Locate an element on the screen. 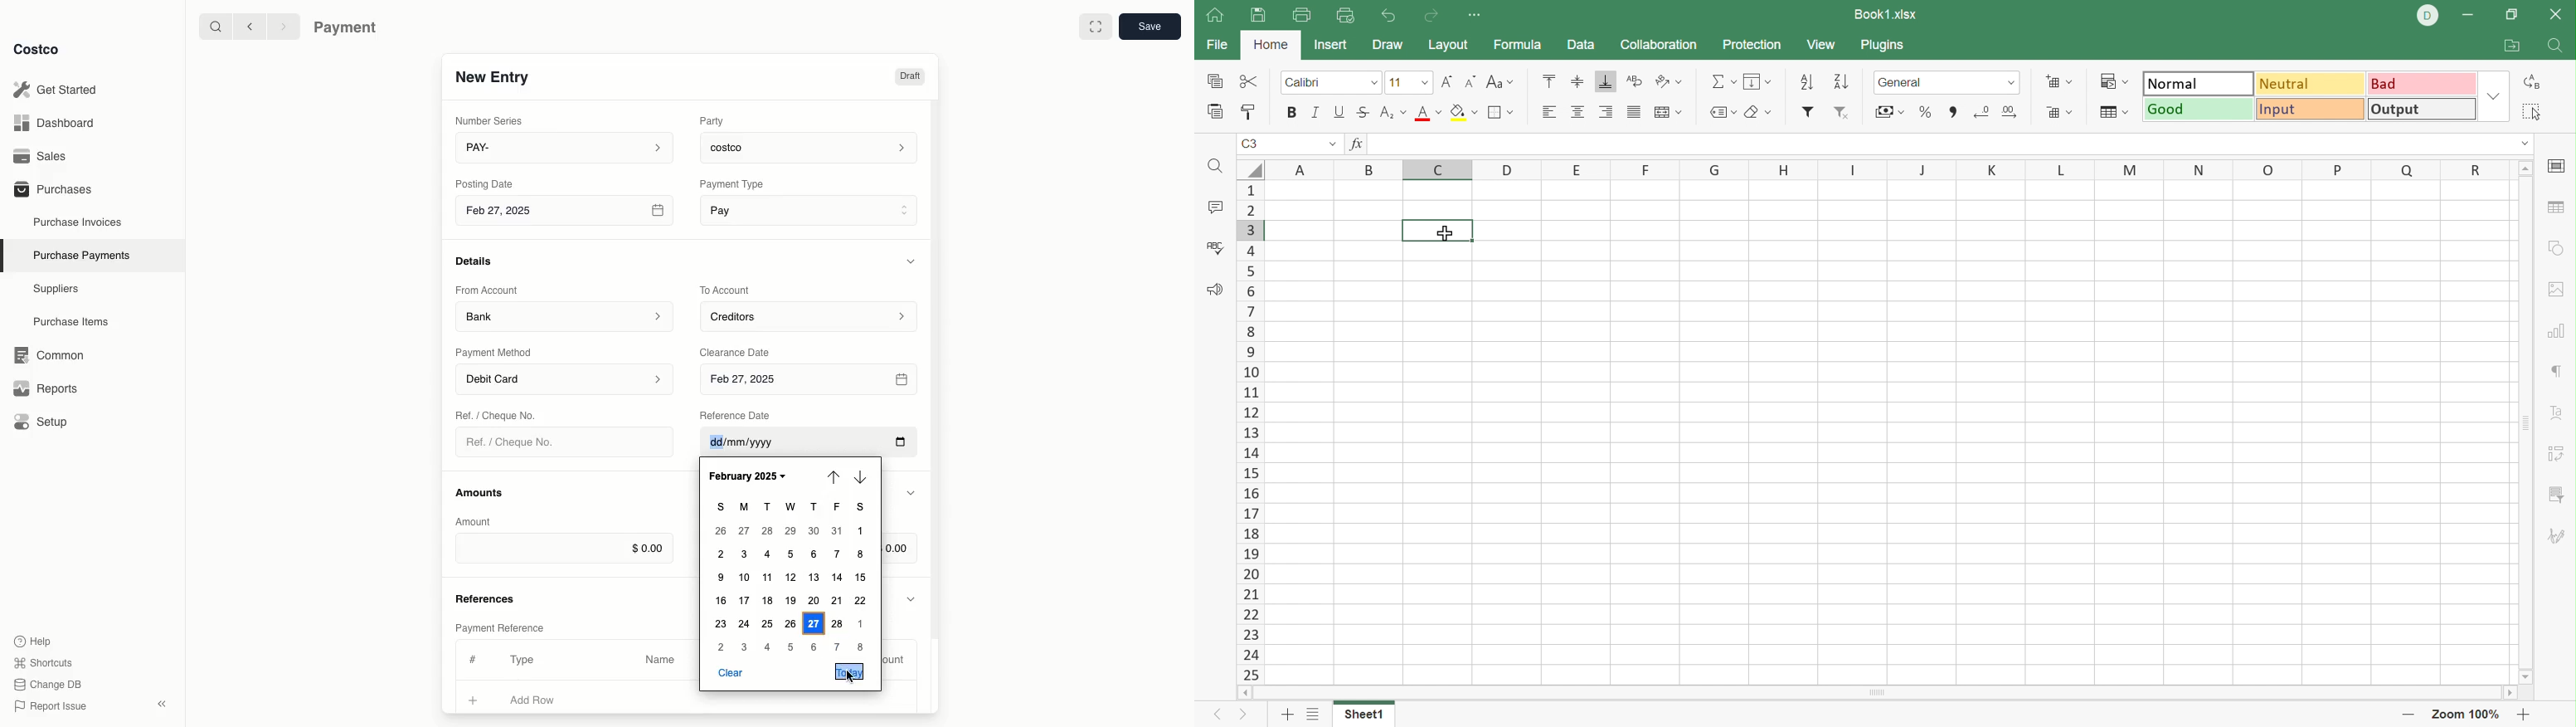 The width and height of the screenshot is (2576, 728). Conditional formatting is located at coordinates (2118, 79).